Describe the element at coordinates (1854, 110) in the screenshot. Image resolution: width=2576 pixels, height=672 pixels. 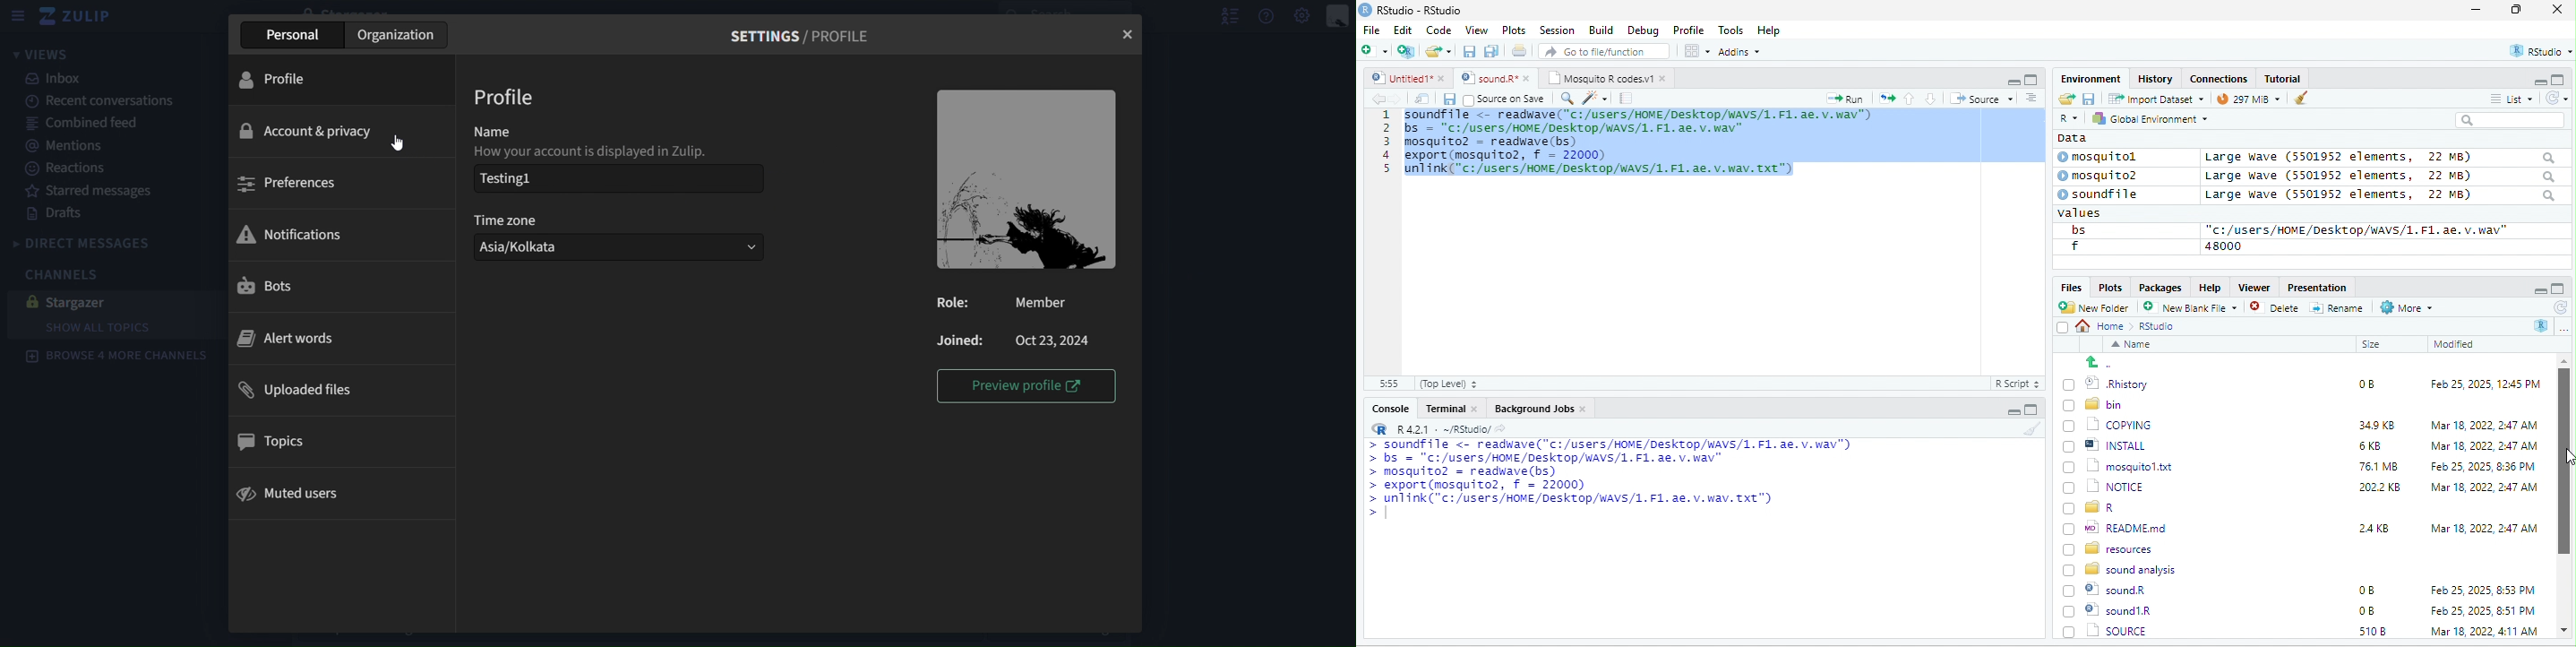
I see `cursor` at that location.